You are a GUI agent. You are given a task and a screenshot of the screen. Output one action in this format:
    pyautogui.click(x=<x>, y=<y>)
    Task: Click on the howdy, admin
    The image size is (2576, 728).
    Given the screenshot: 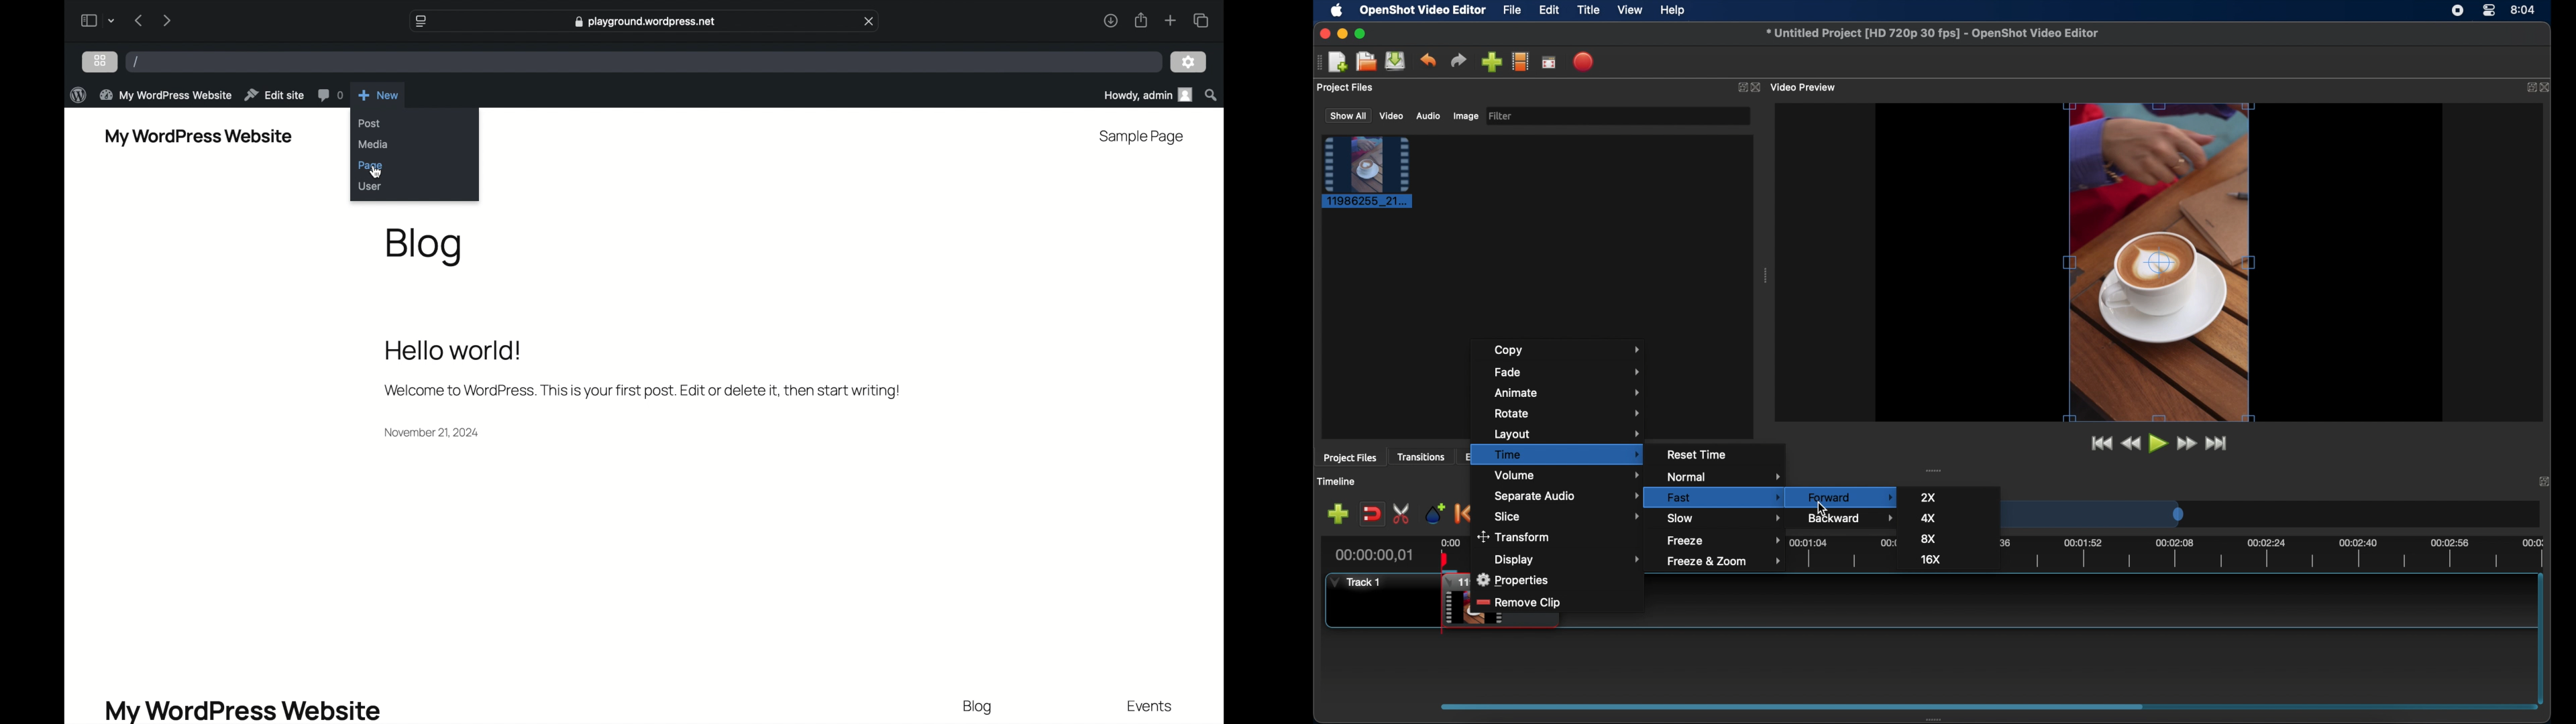 What is the action you would take?
    pyautogui.click(x=1146, y=95)
    